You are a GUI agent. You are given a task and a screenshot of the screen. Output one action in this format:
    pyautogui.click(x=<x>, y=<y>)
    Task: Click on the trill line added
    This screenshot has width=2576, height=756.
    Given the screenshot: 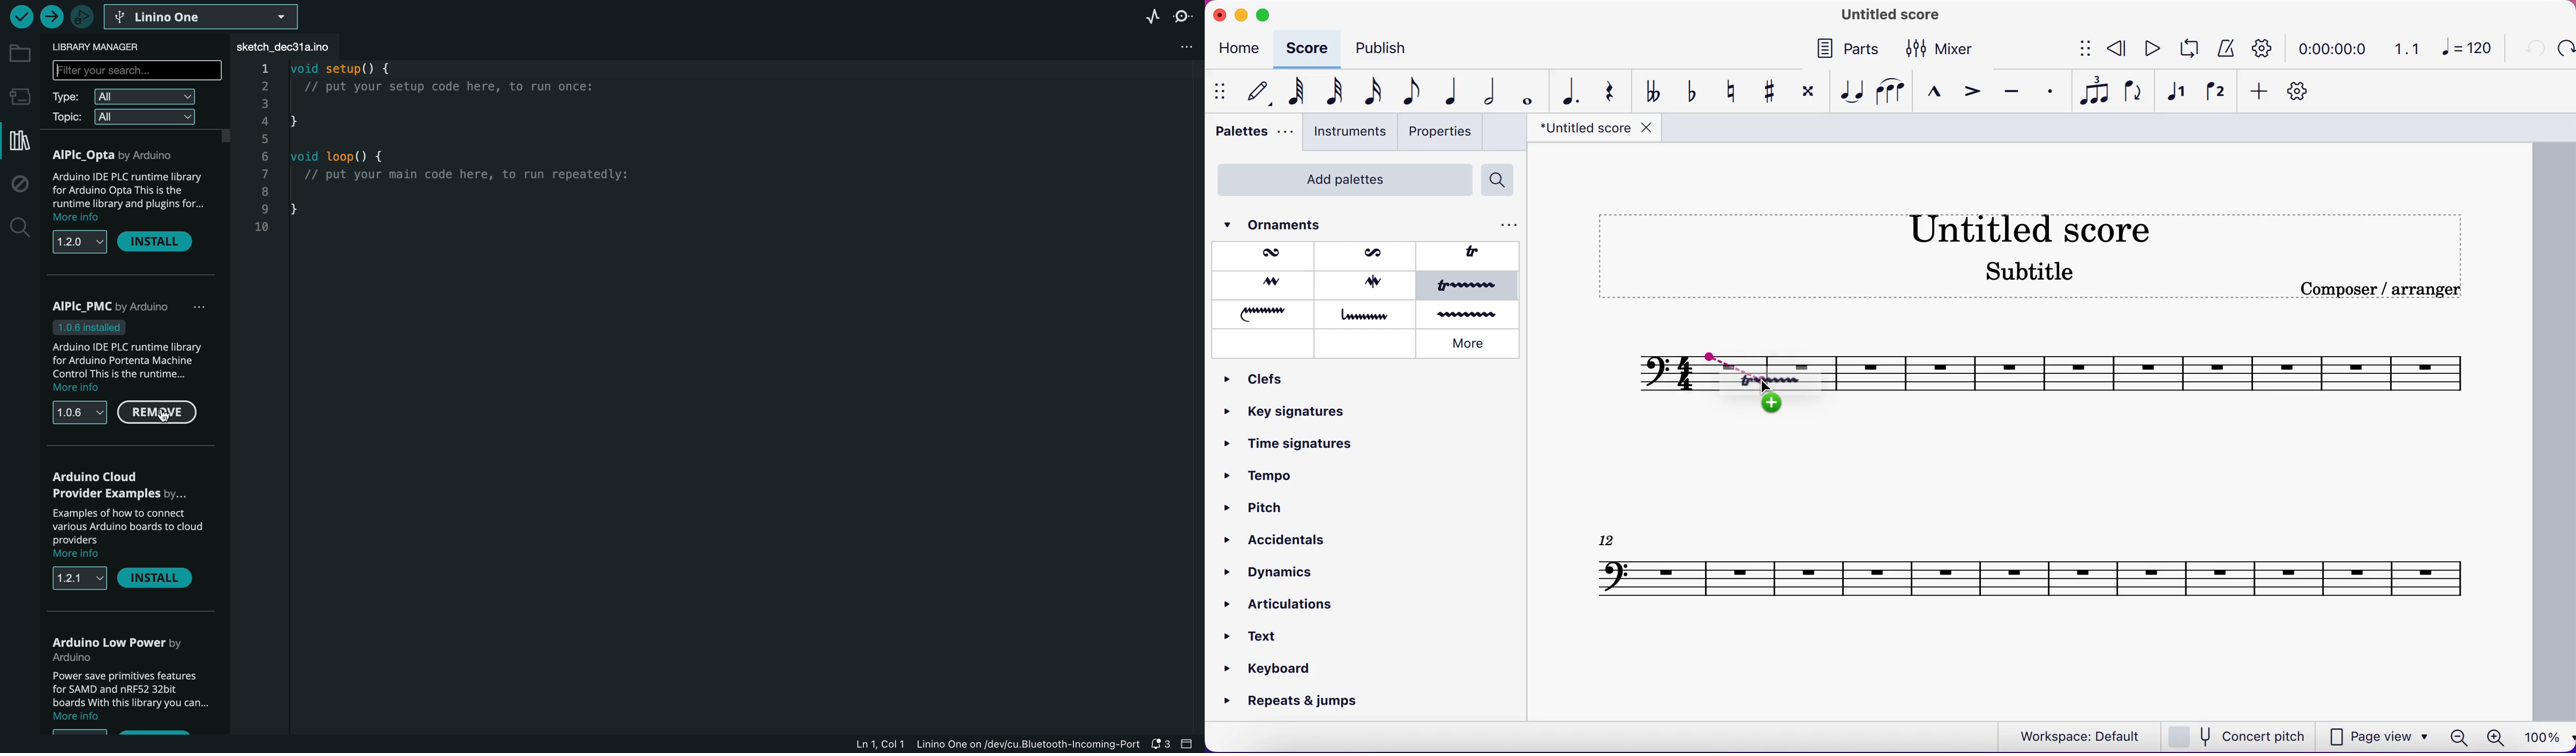 What is the action you would take?
    pyautogui.click(x=1781, y=381)
    